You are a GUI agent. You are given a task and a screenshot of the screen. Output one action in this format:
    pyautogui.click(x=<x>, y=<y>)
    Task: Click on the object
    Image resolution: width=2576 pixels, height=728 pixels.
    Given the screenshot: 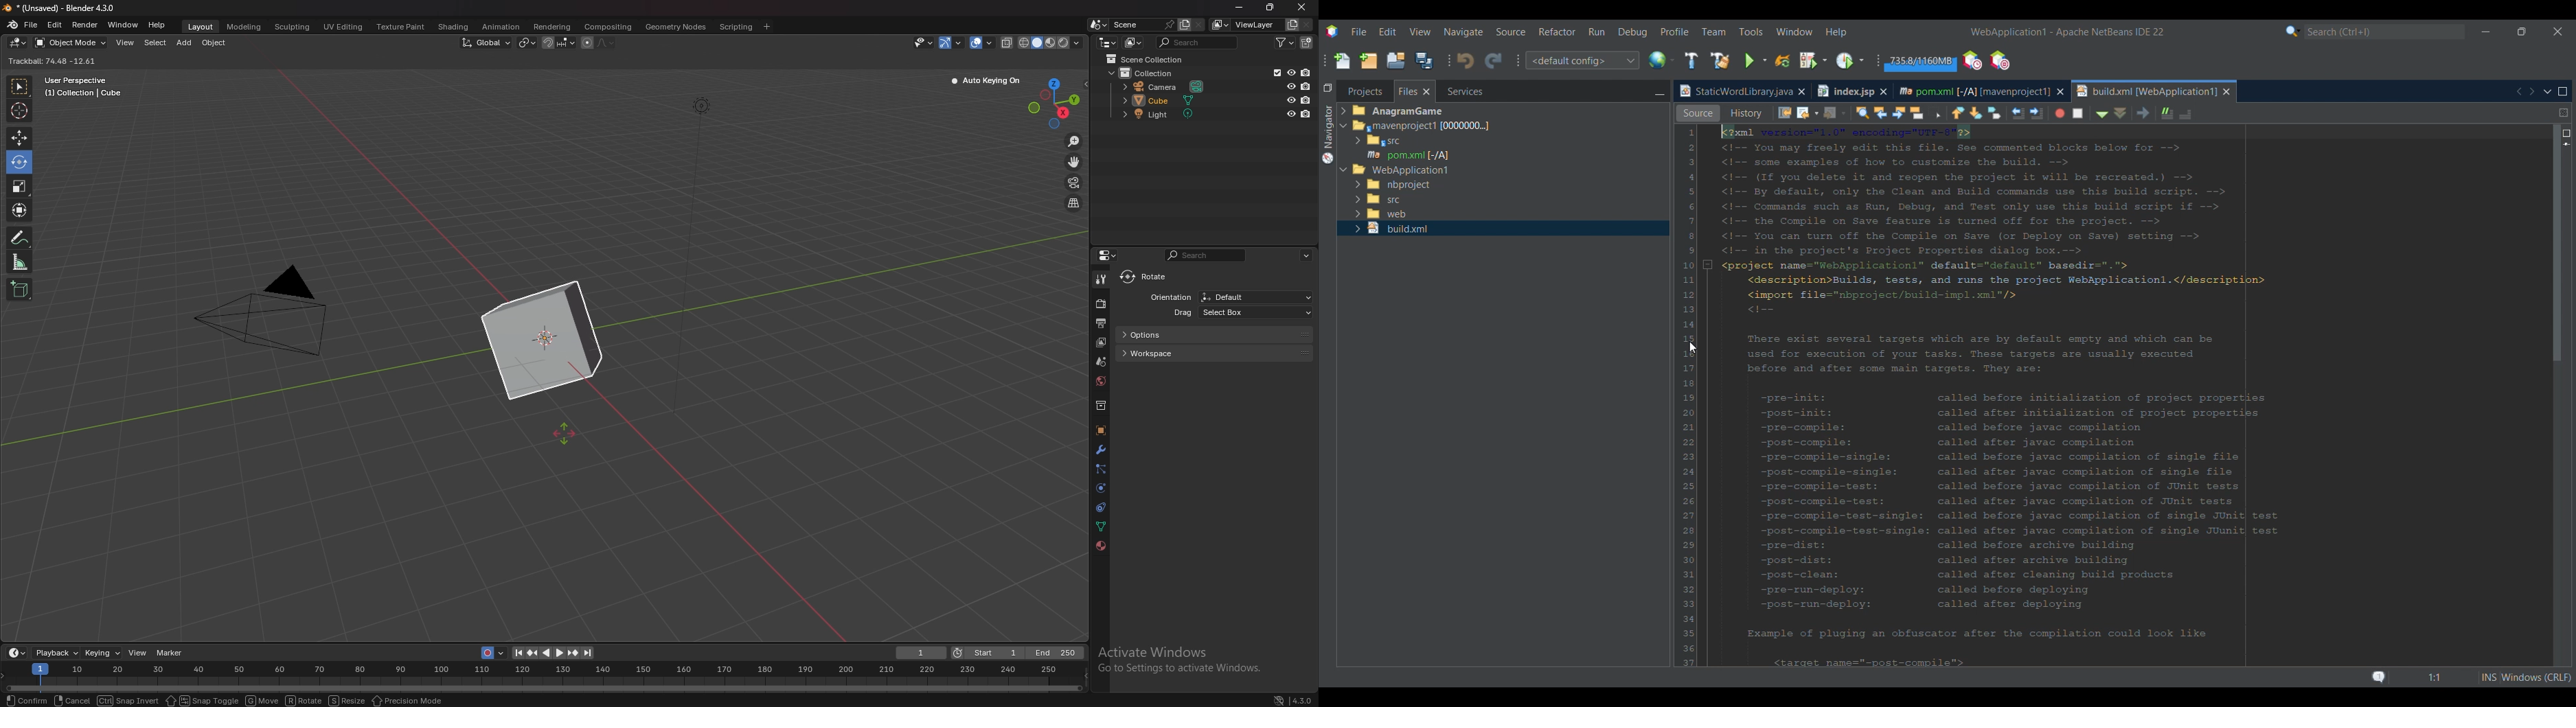 What is the action you would take?
    pyautogui.click(x=1101, y=430)
    